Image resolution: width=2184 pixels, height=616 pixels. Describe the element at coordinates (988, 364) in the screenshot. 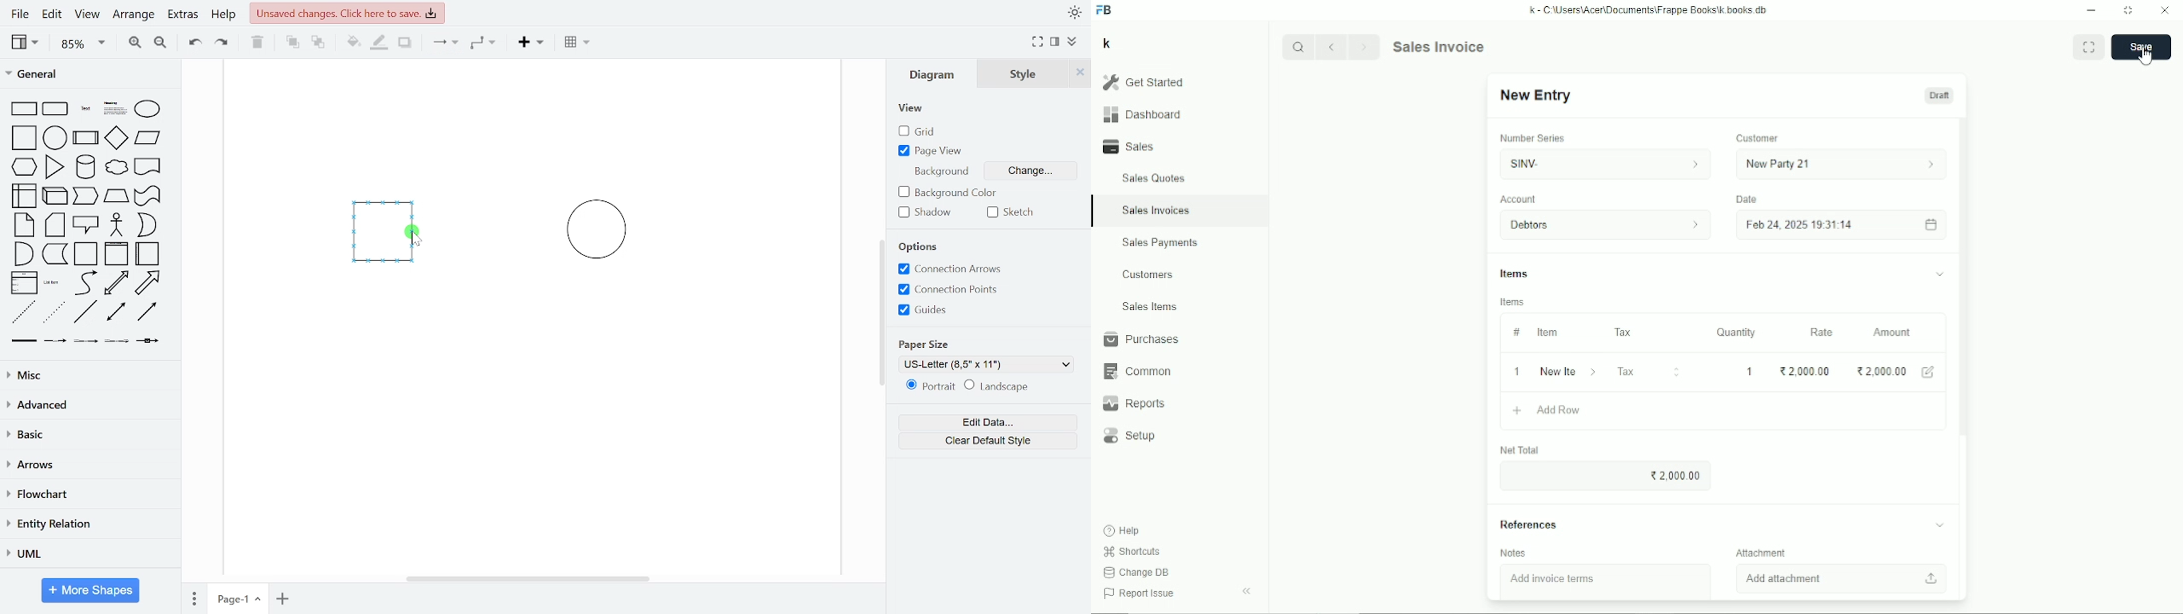

I see `current paper size` at that location.